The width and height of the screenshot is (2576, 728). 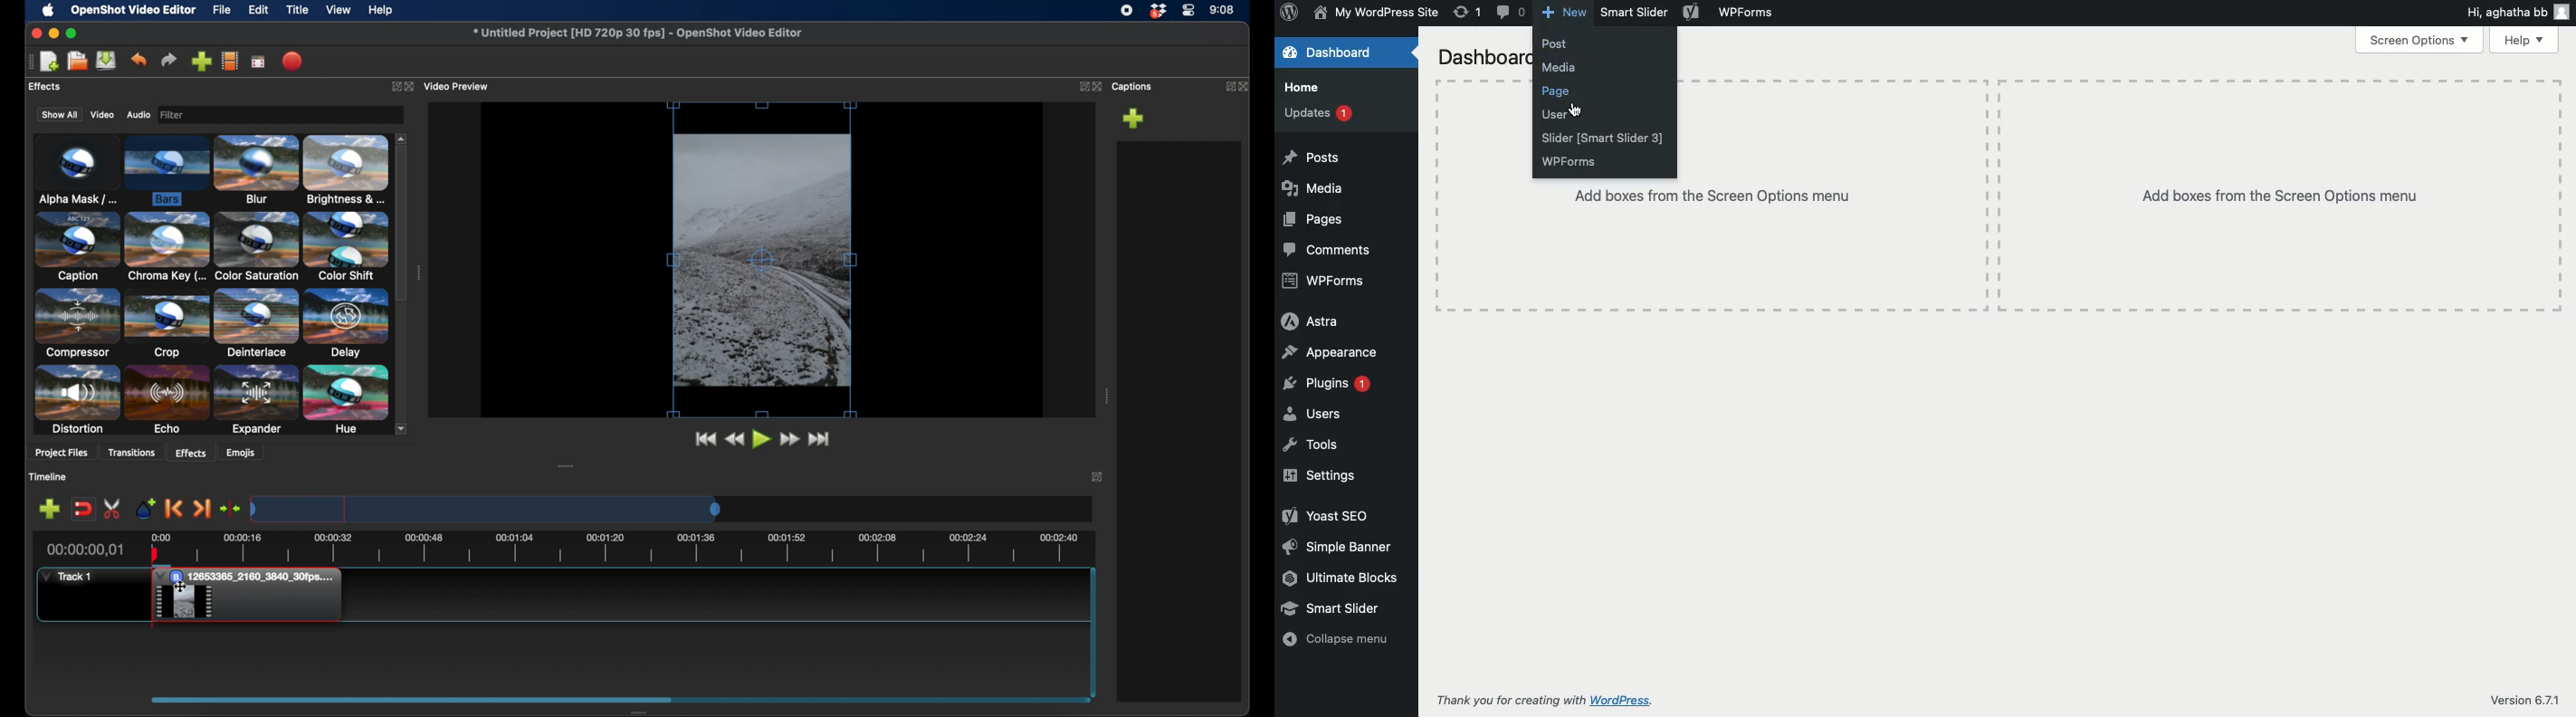 I want to click on drag handle, so click(x=27, y=62).